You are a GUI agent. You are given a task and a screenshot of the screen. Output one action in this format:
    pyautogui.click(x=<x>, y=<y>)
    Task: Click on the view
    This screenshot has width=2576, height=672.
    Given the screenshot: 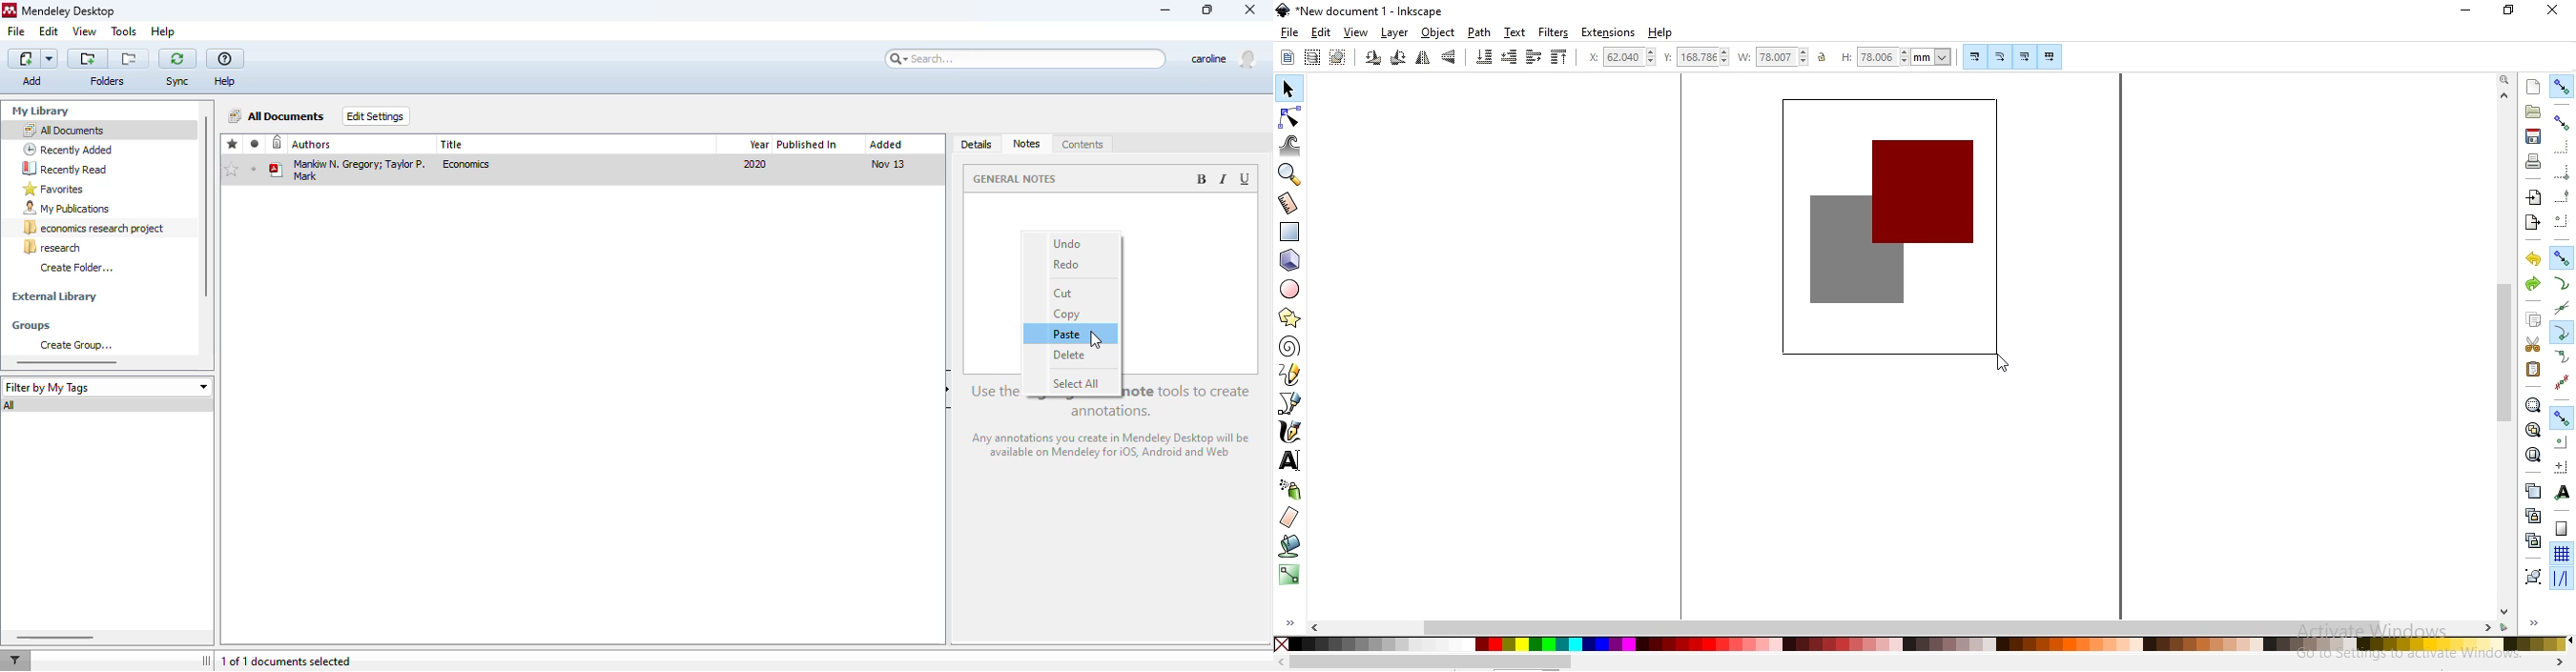 What is the action you would take?
    pyautogui.click(x=85, y=31)
    